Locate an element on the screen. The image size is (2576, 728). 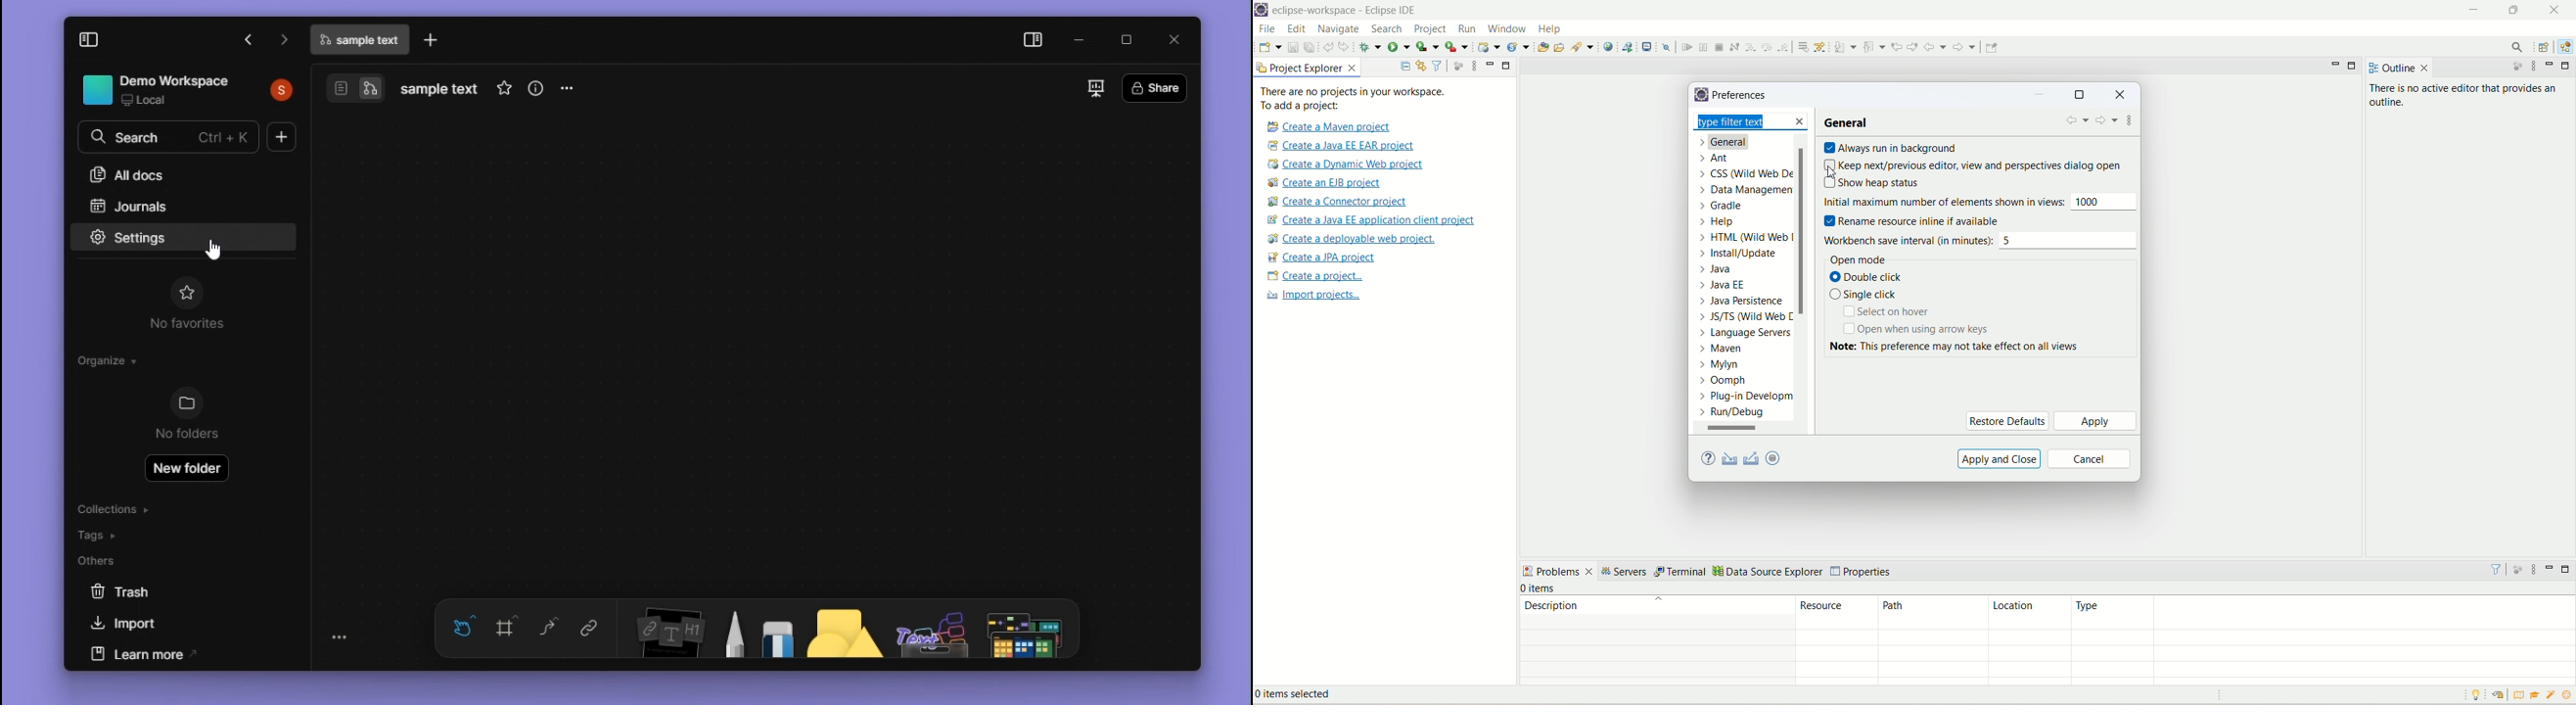
folder icon is located at coordinates (185, 402).